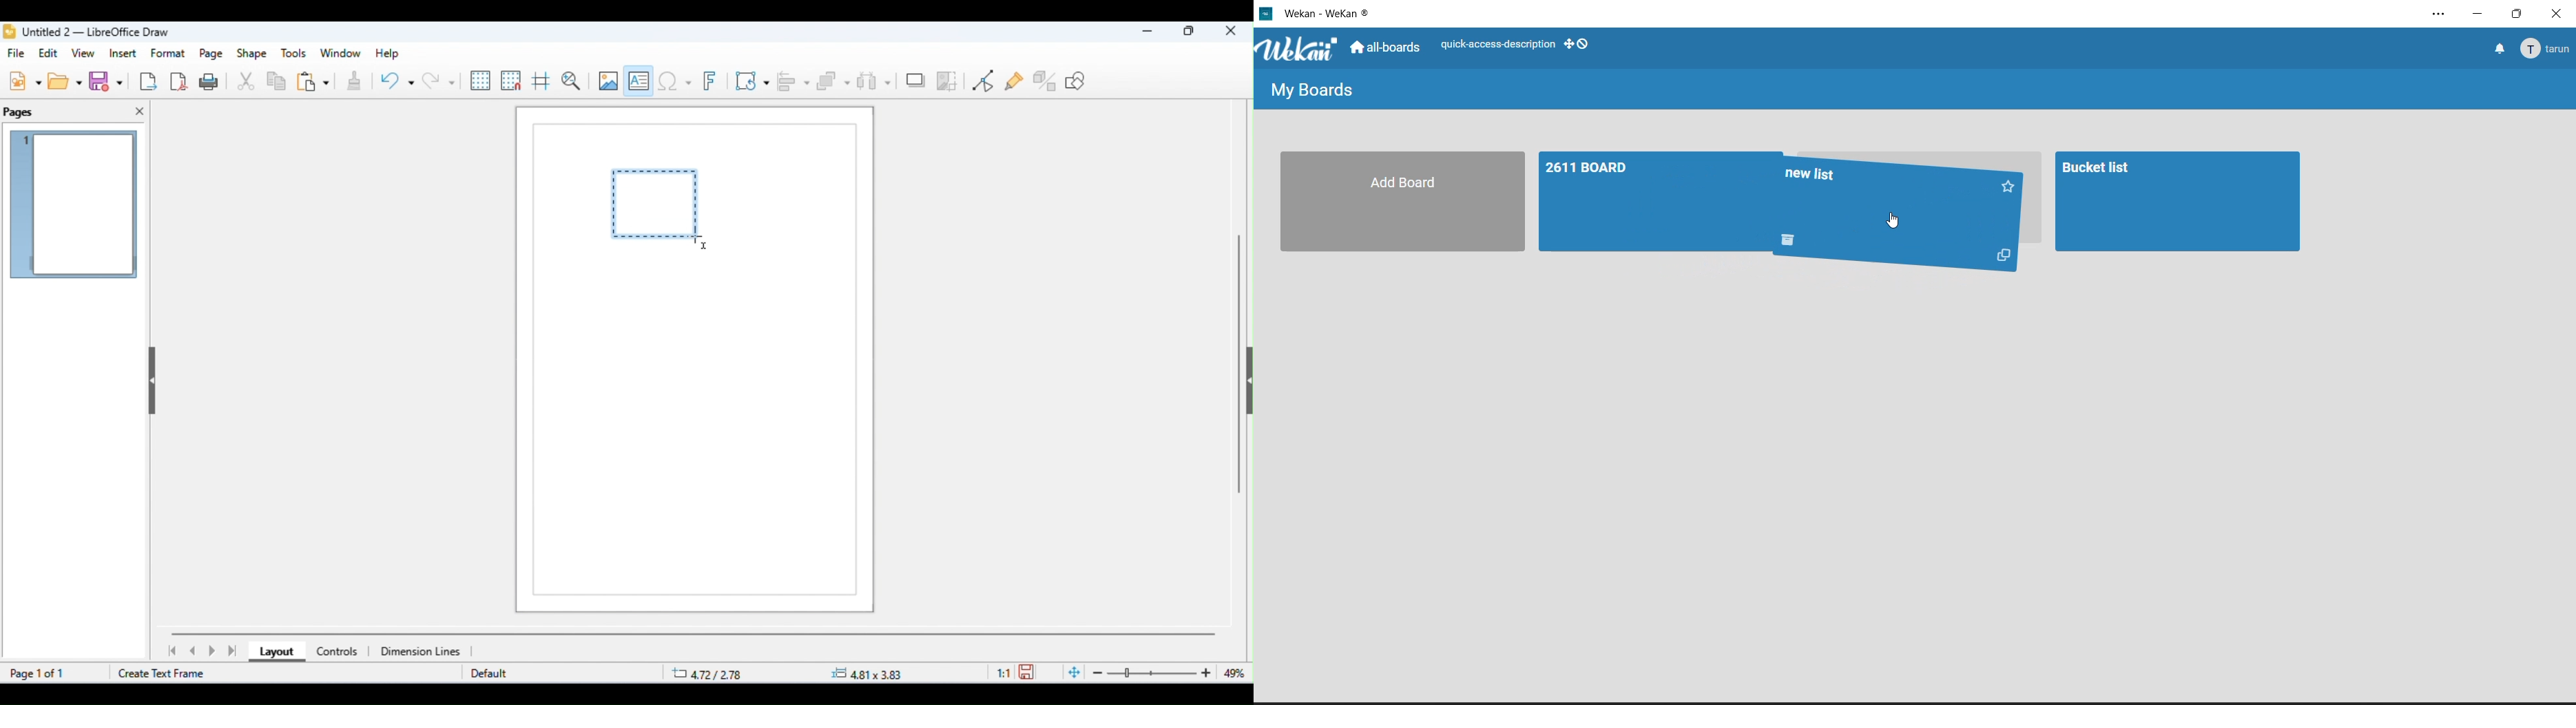  What do you see at coordinates (180, 80) in the screenshot?
I see `export as pdf` at bounding box center [180, 80].